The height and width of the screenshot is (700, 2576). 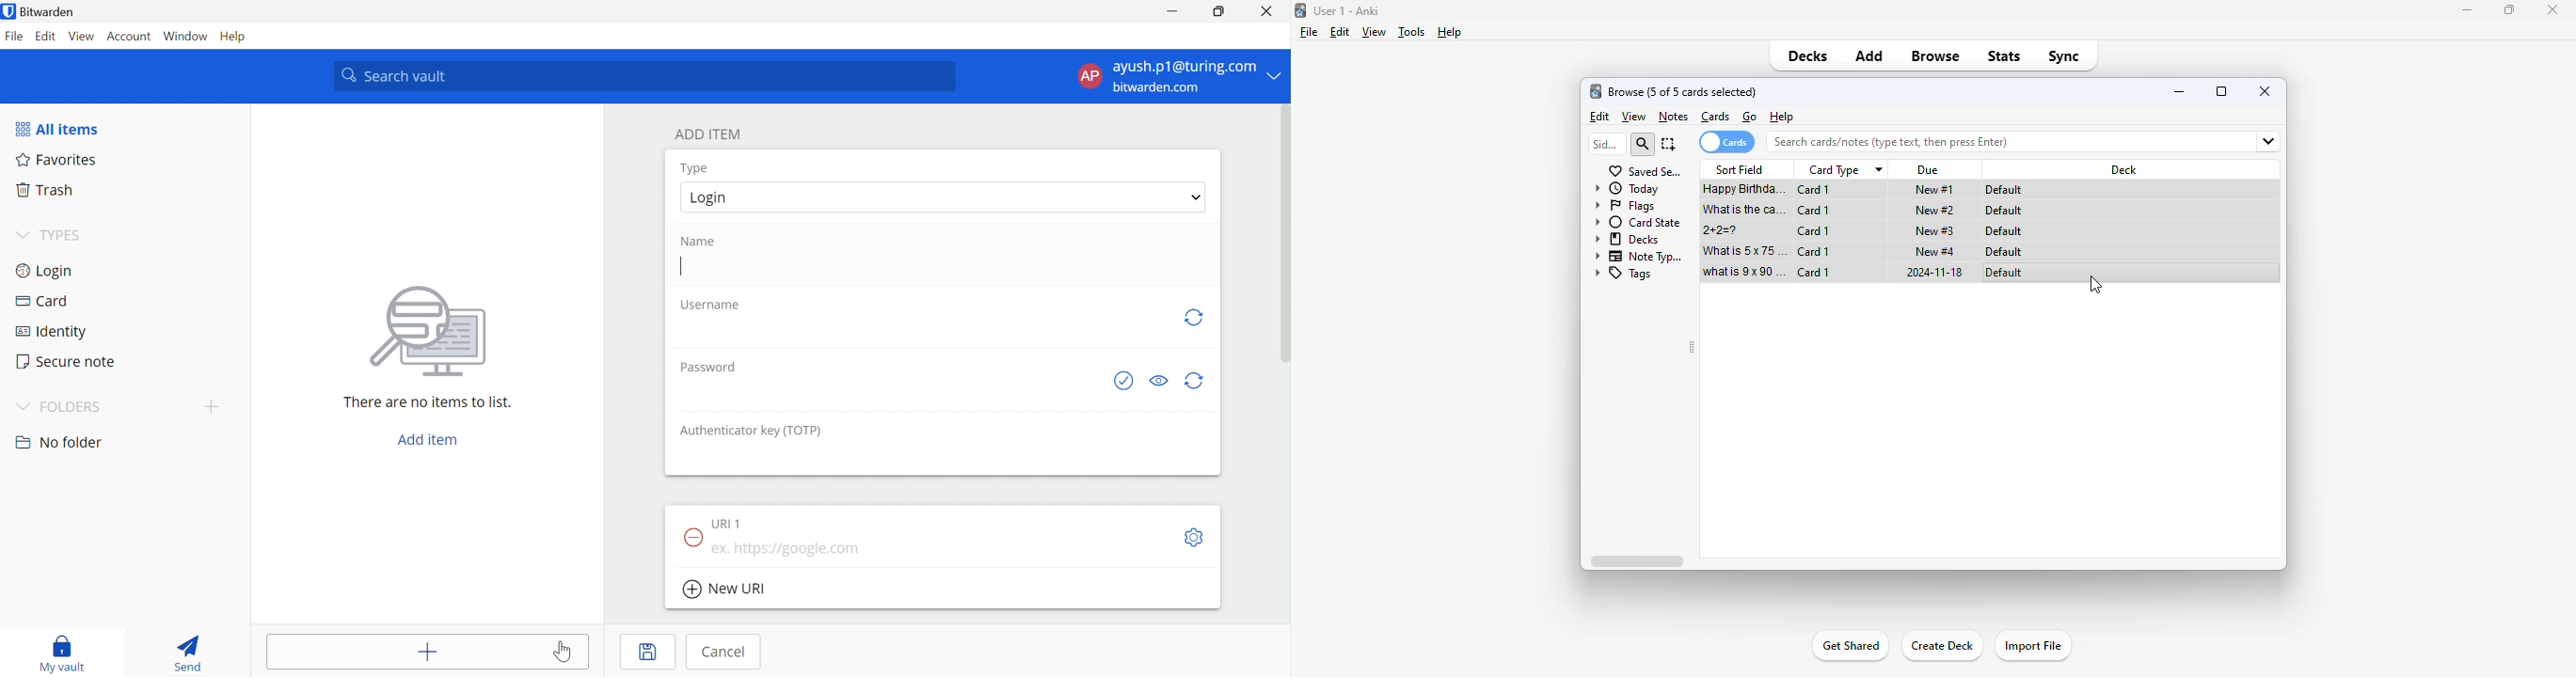 What do you see at coordinates (2125, 169) in the screenshot?
I see `deck` at bounding box center [2125, 169].